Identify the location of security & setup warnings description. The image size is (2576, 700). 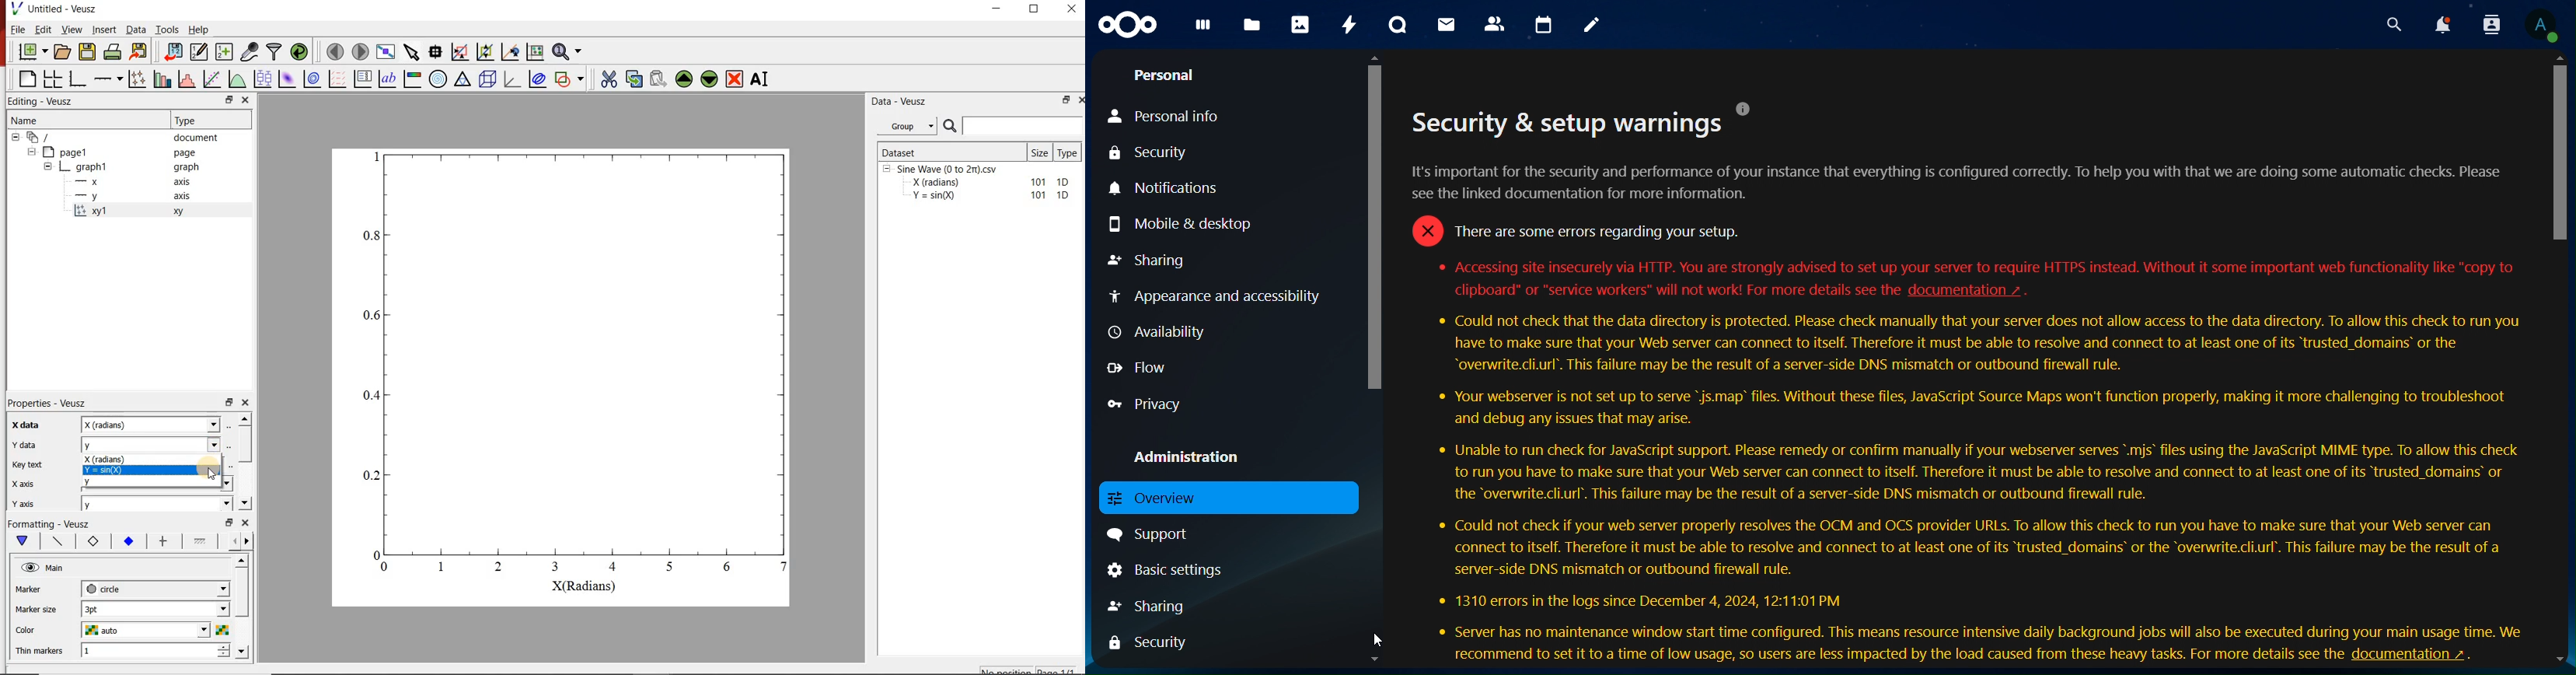
(1965, 383).